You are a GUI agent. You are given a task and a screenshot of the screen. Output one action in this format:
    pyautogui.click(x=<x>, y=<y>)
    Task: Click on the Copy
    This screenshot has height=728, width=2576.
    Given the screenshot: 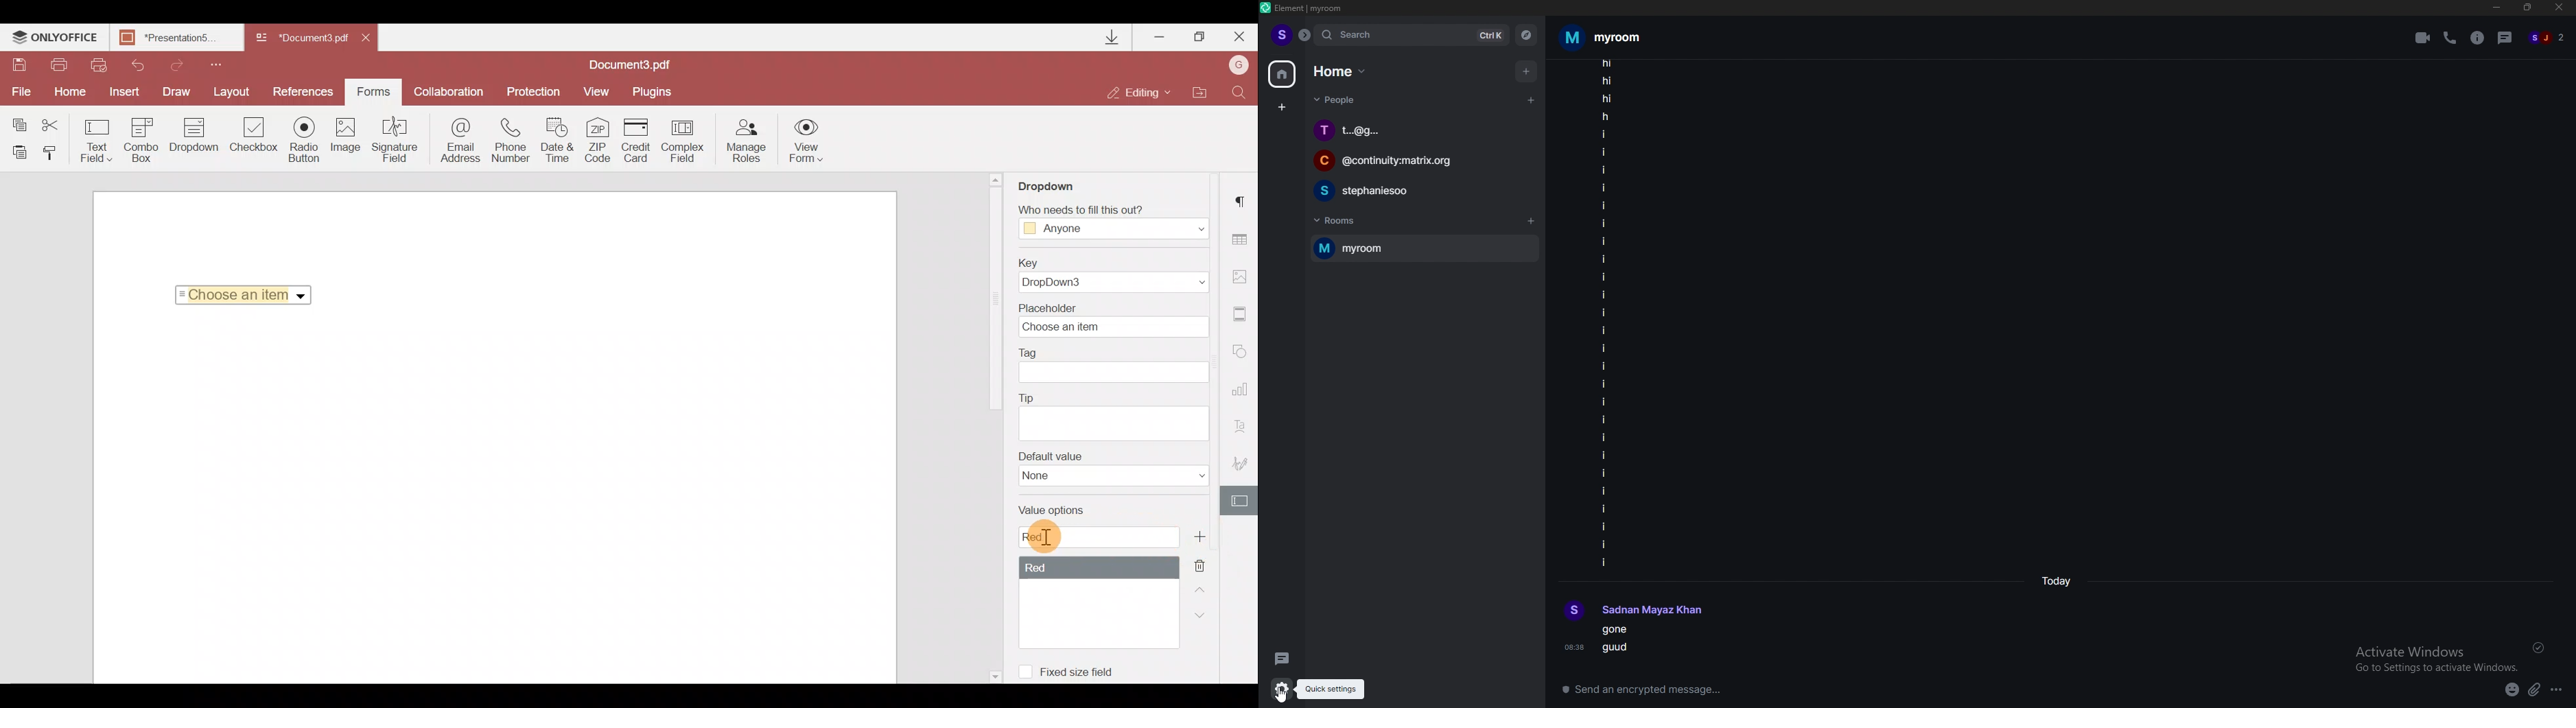 What is the action you would take?
    pyautogui.click(x=16, y=120)
    